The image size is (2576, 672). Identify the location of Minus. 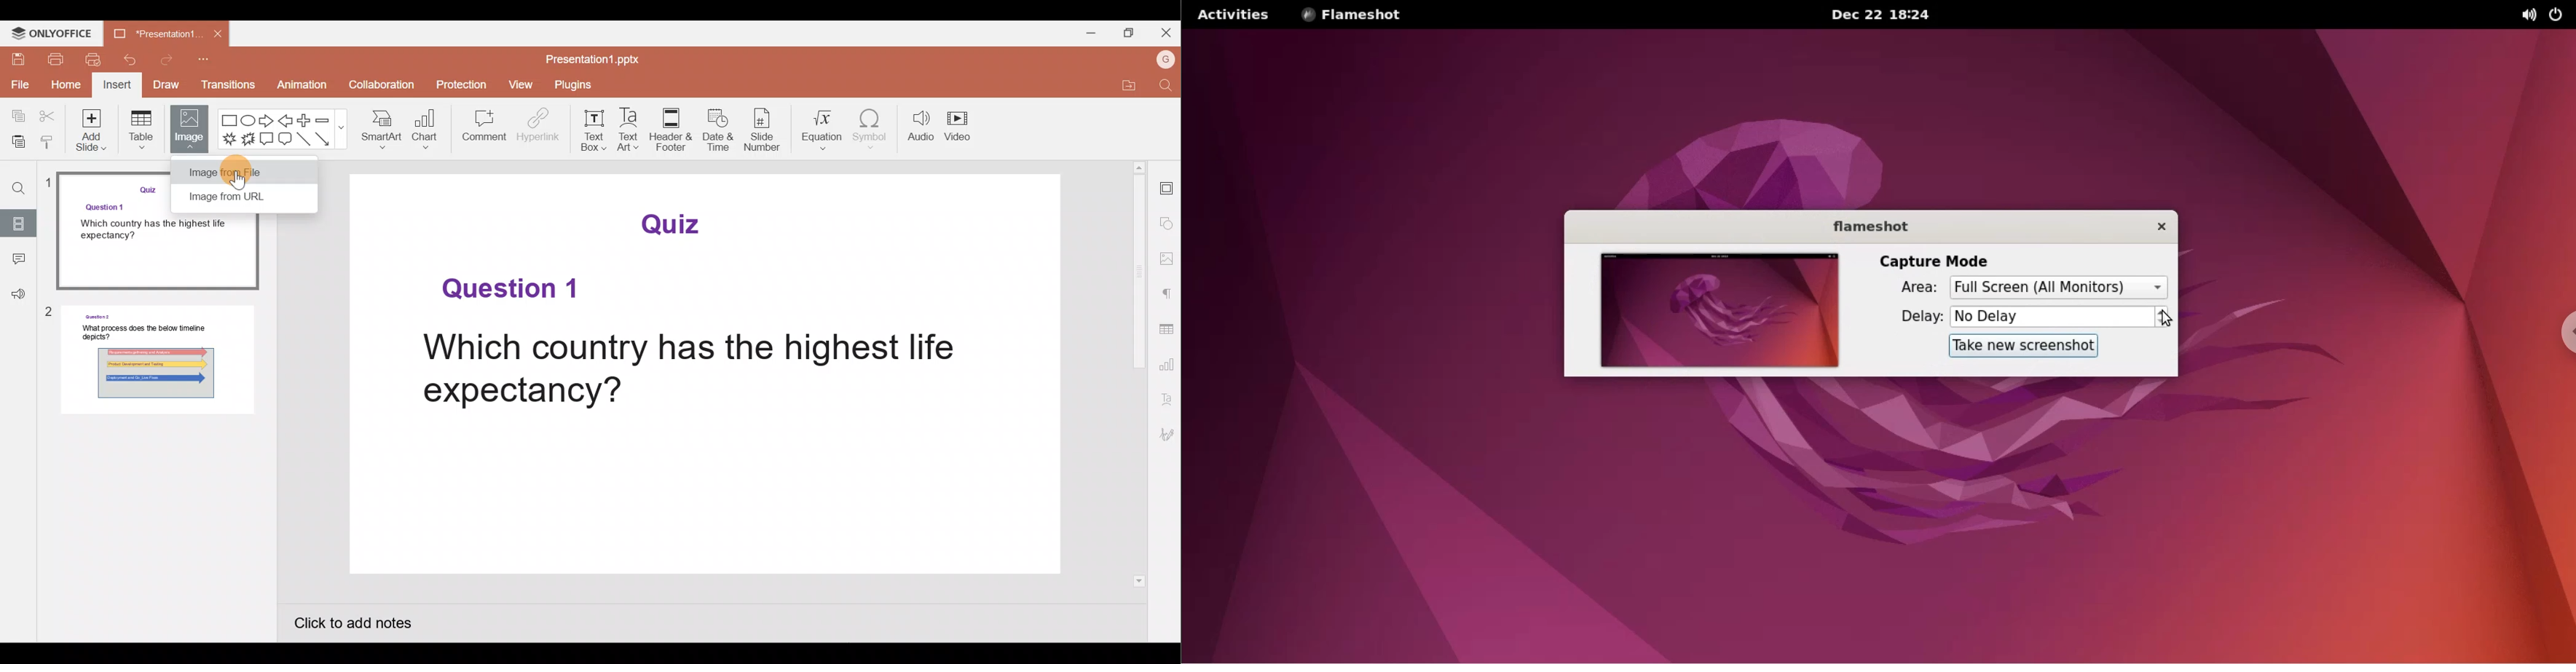
(329, 119).